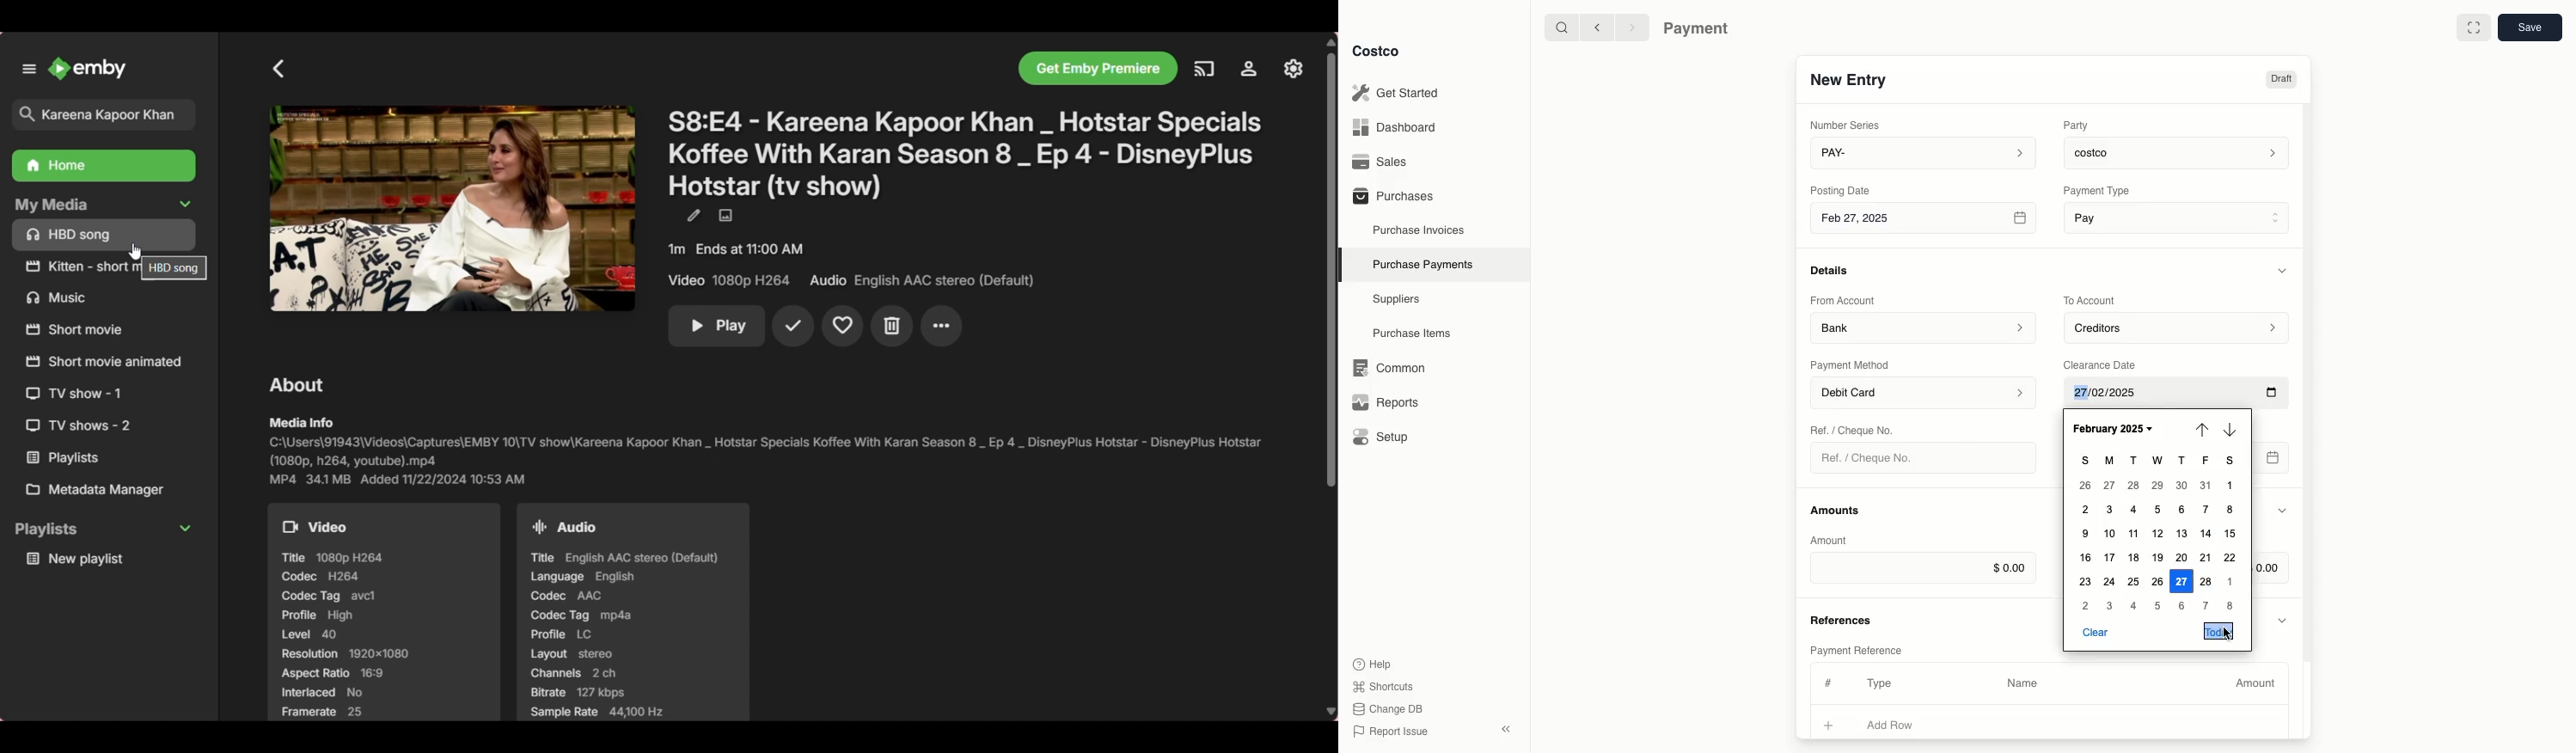 This screenshot has height=756, width=2576. What do you see at coordinates (1386, 162) in the screenshot?
I see `Sales` at bounding box center [1386, 162].